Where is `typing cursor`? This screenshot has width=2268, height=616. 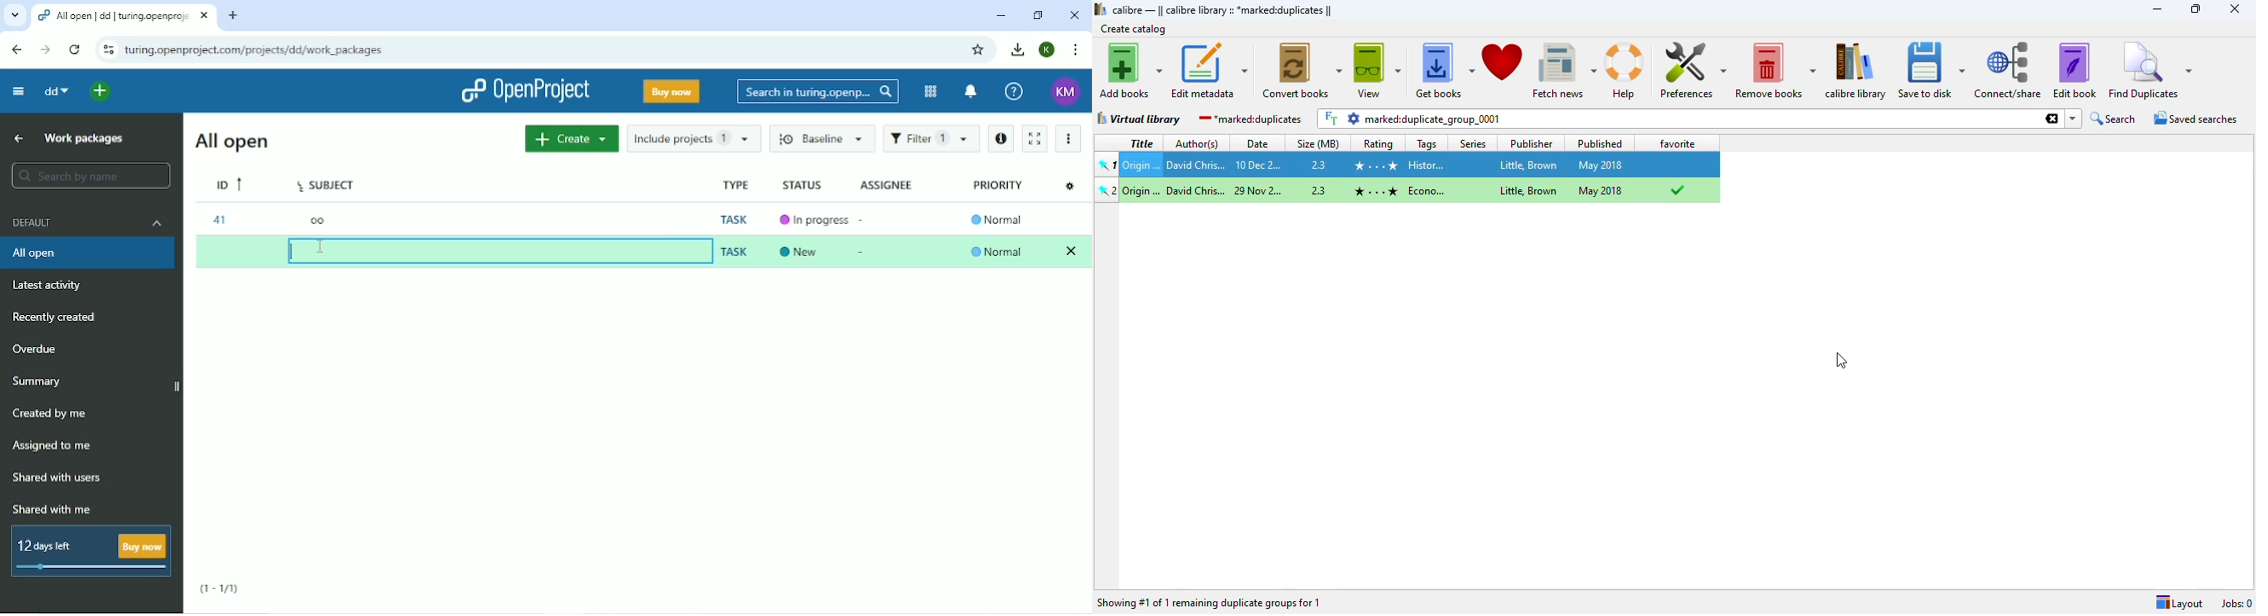
typing cursor is located at coordinates (287, 248).